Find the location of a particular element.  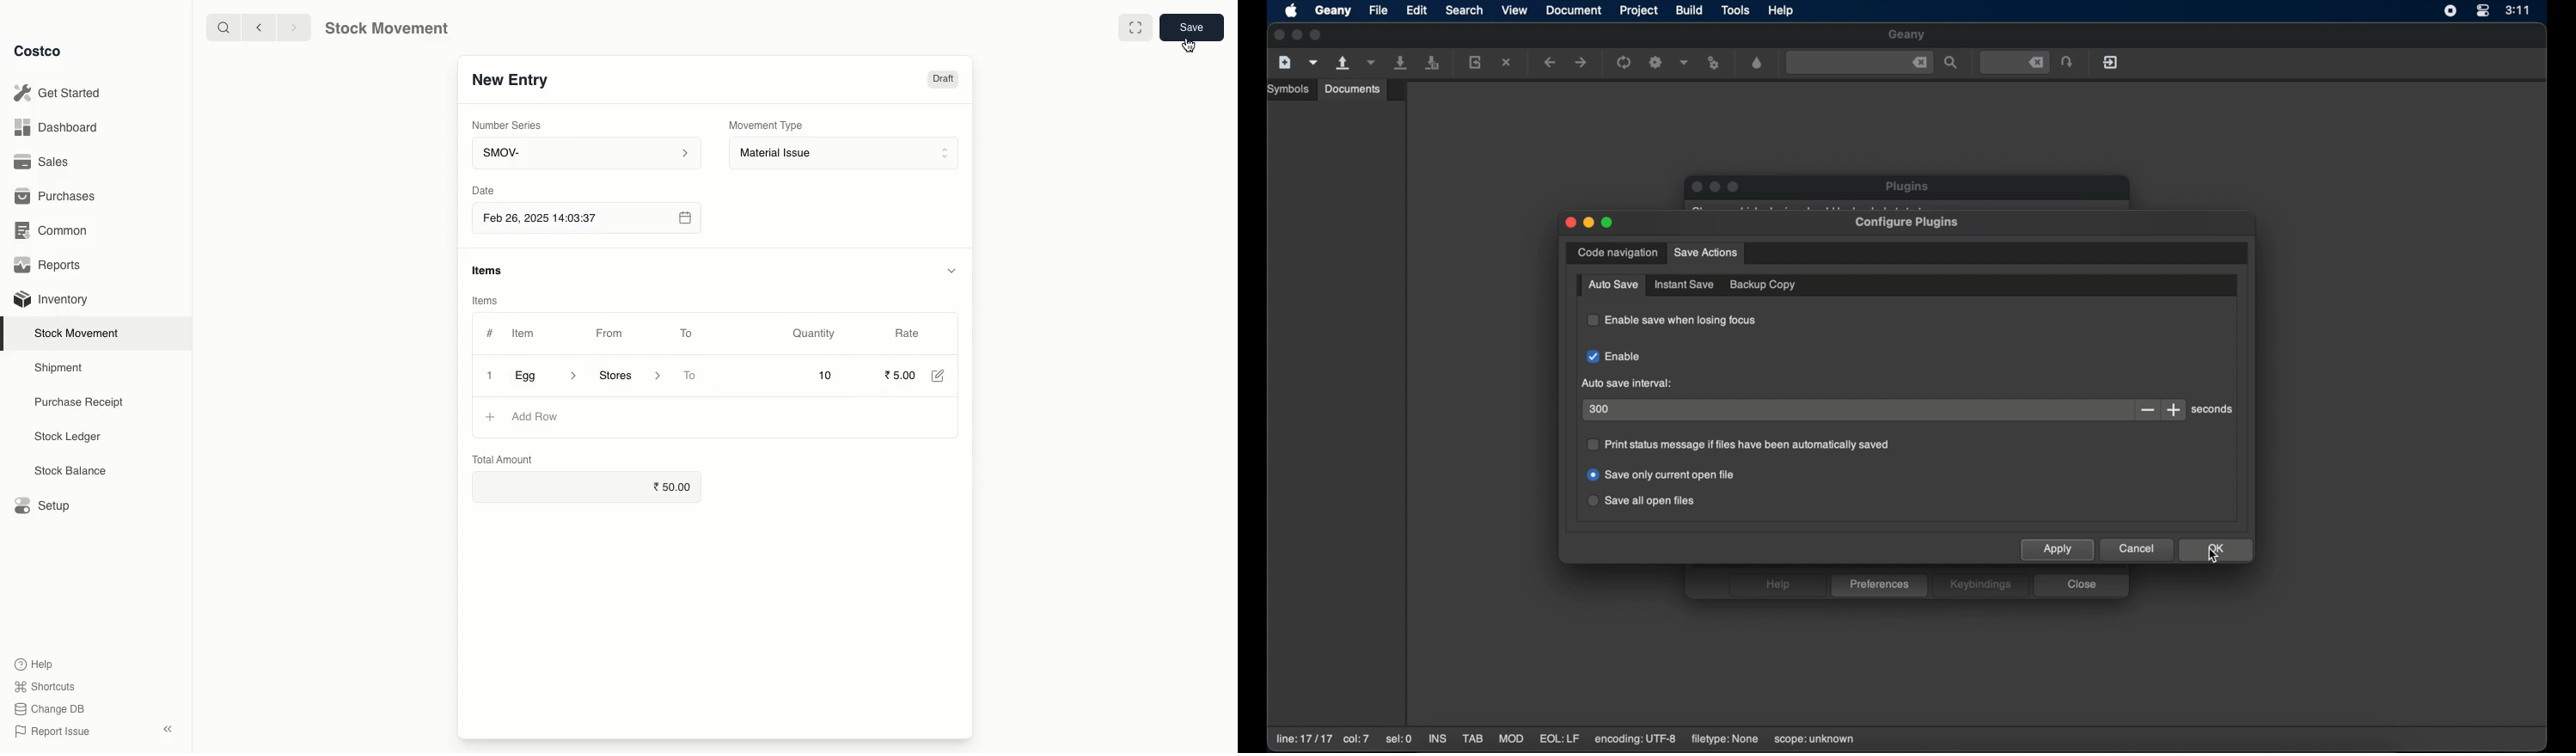

Edit is located at coordinates (942, 377).